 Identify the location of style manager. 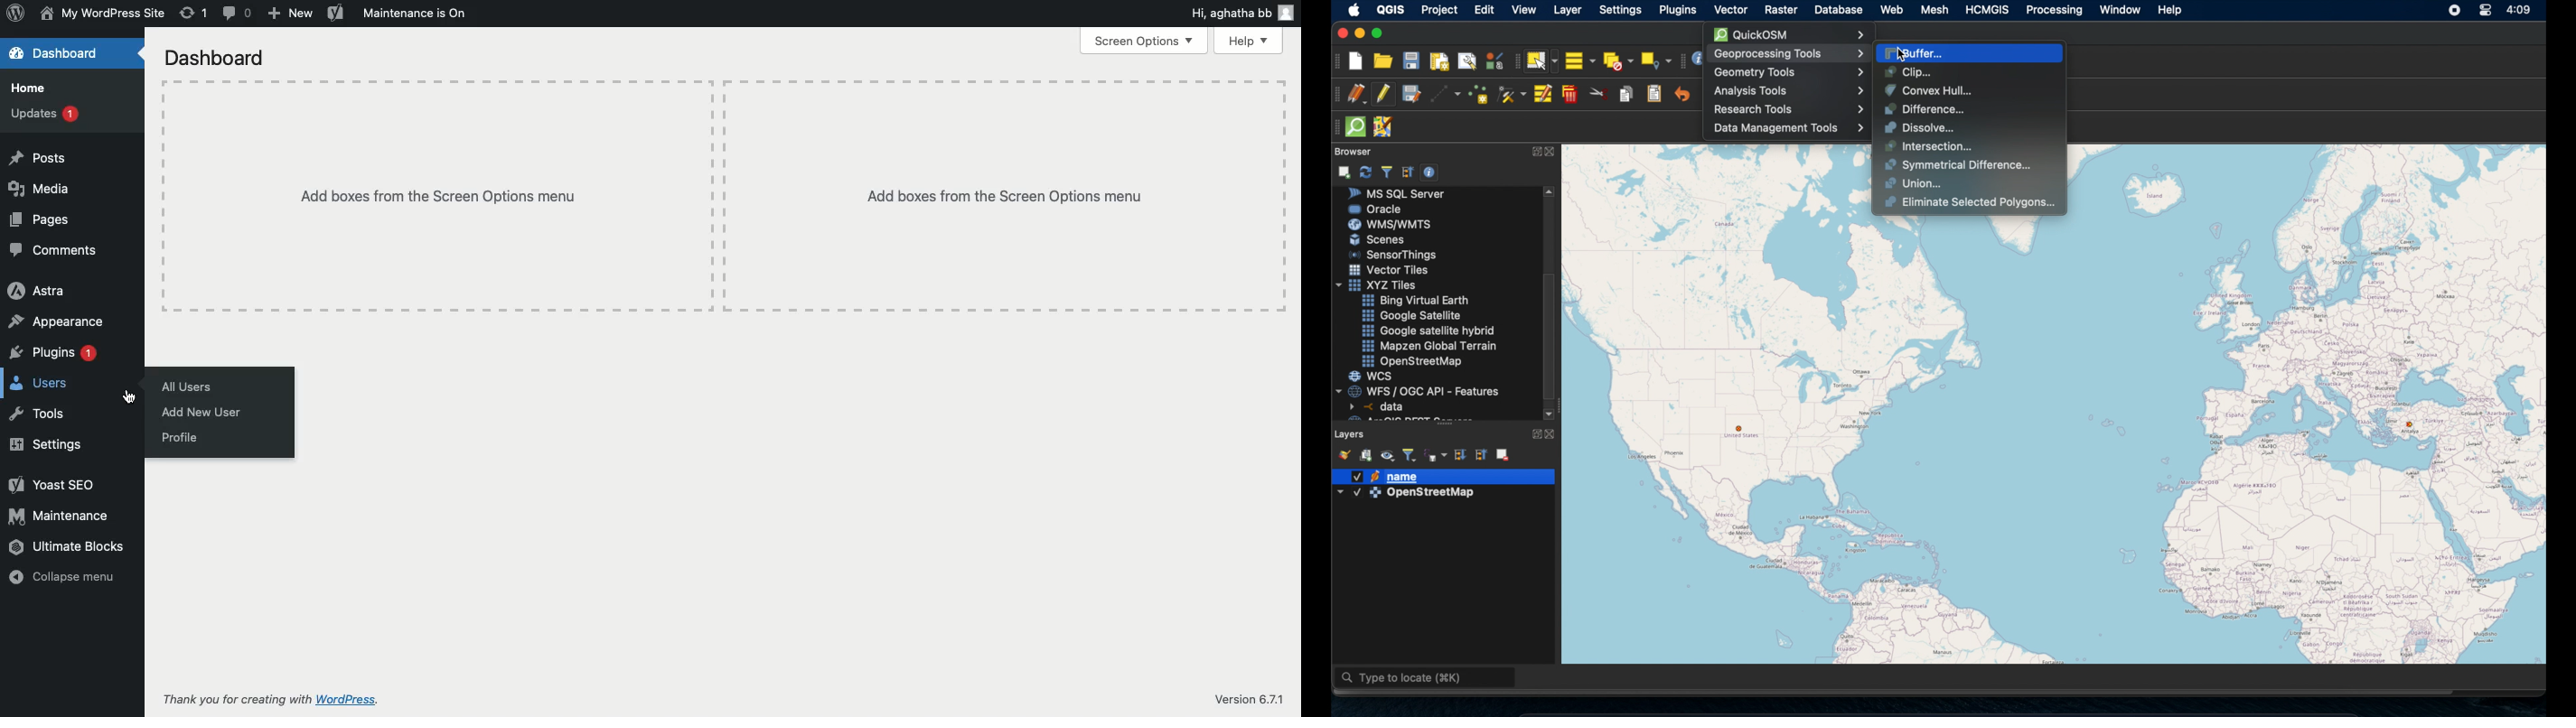
(1494, 60).